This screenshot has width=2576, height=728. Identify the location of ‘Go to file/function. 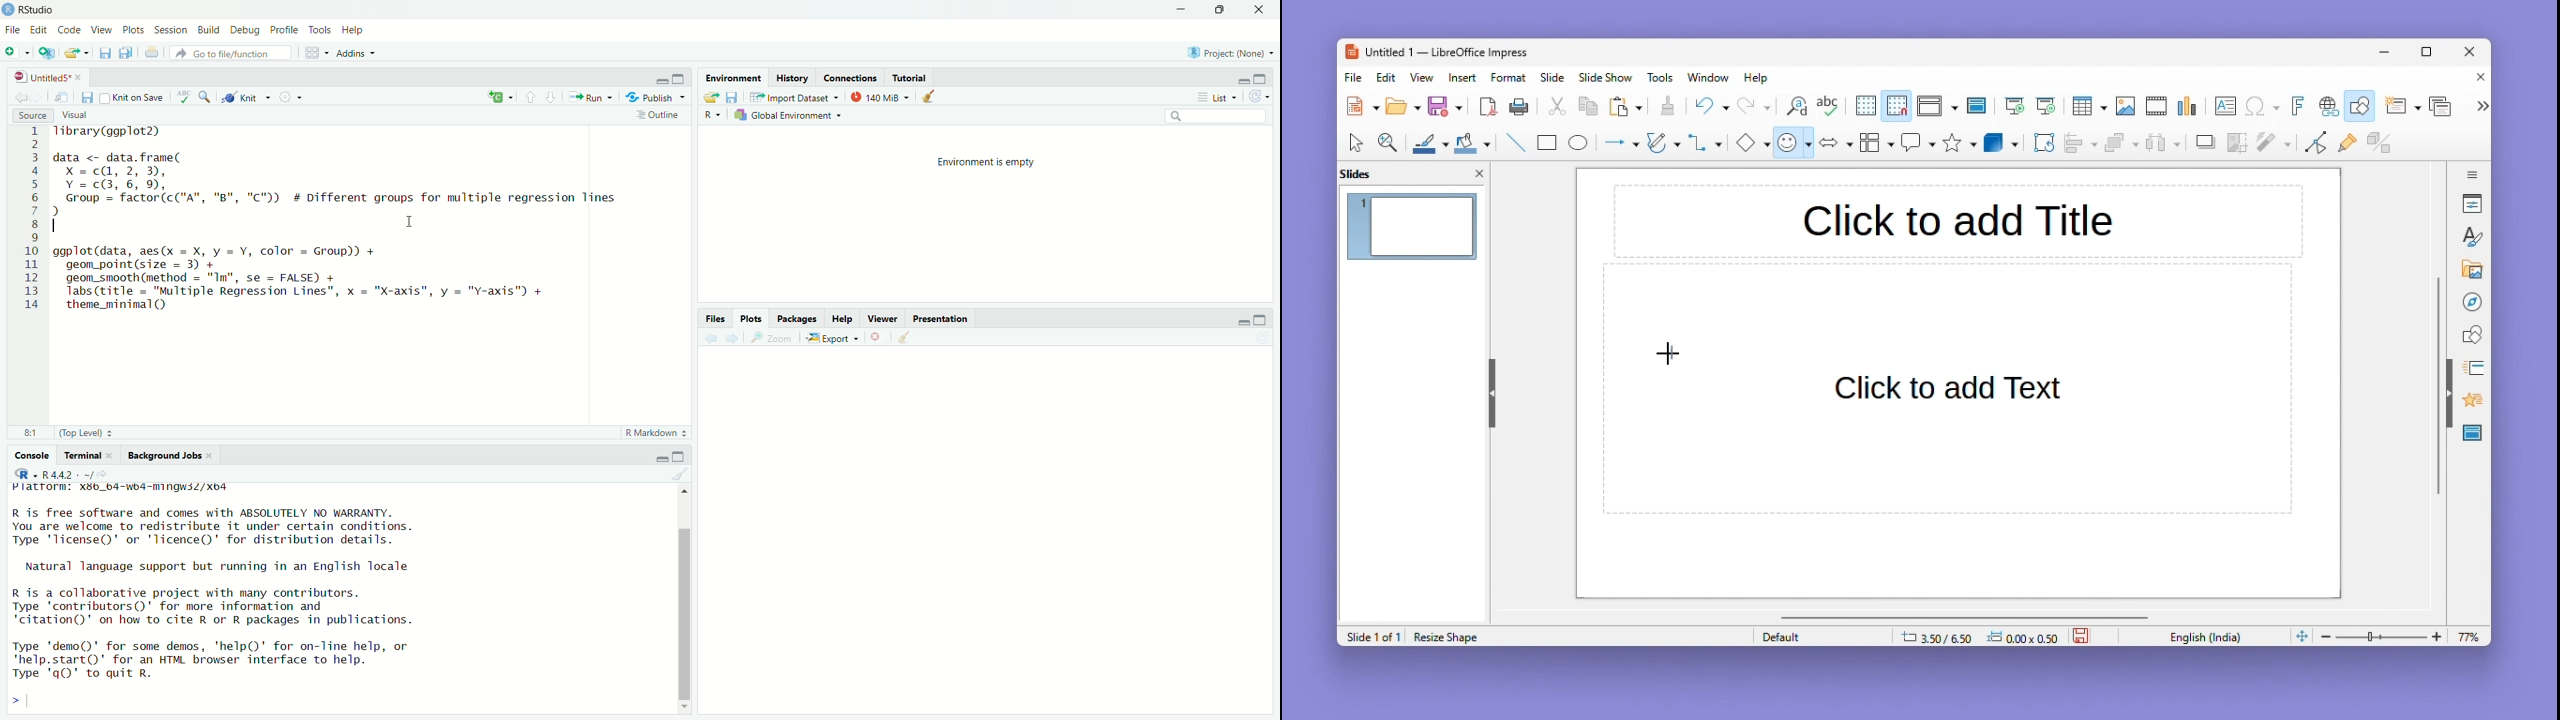
(228, 53).